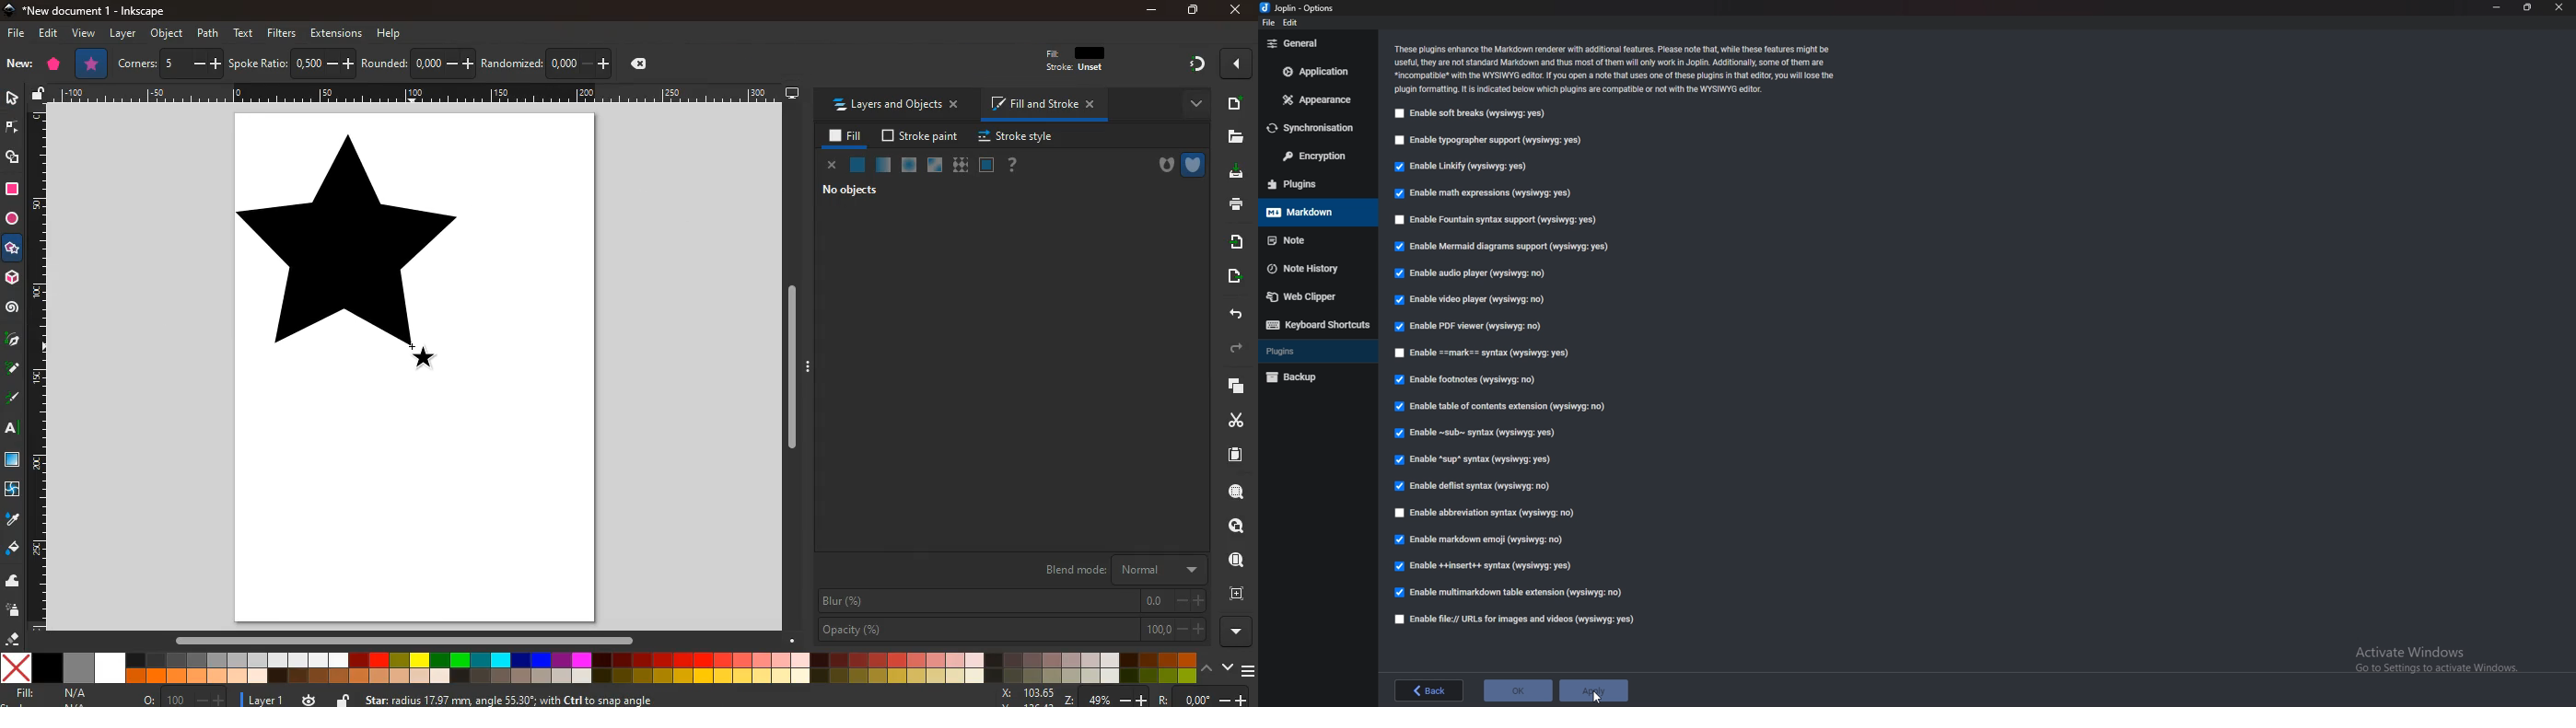  I want to click on glass, so click(936, 165).